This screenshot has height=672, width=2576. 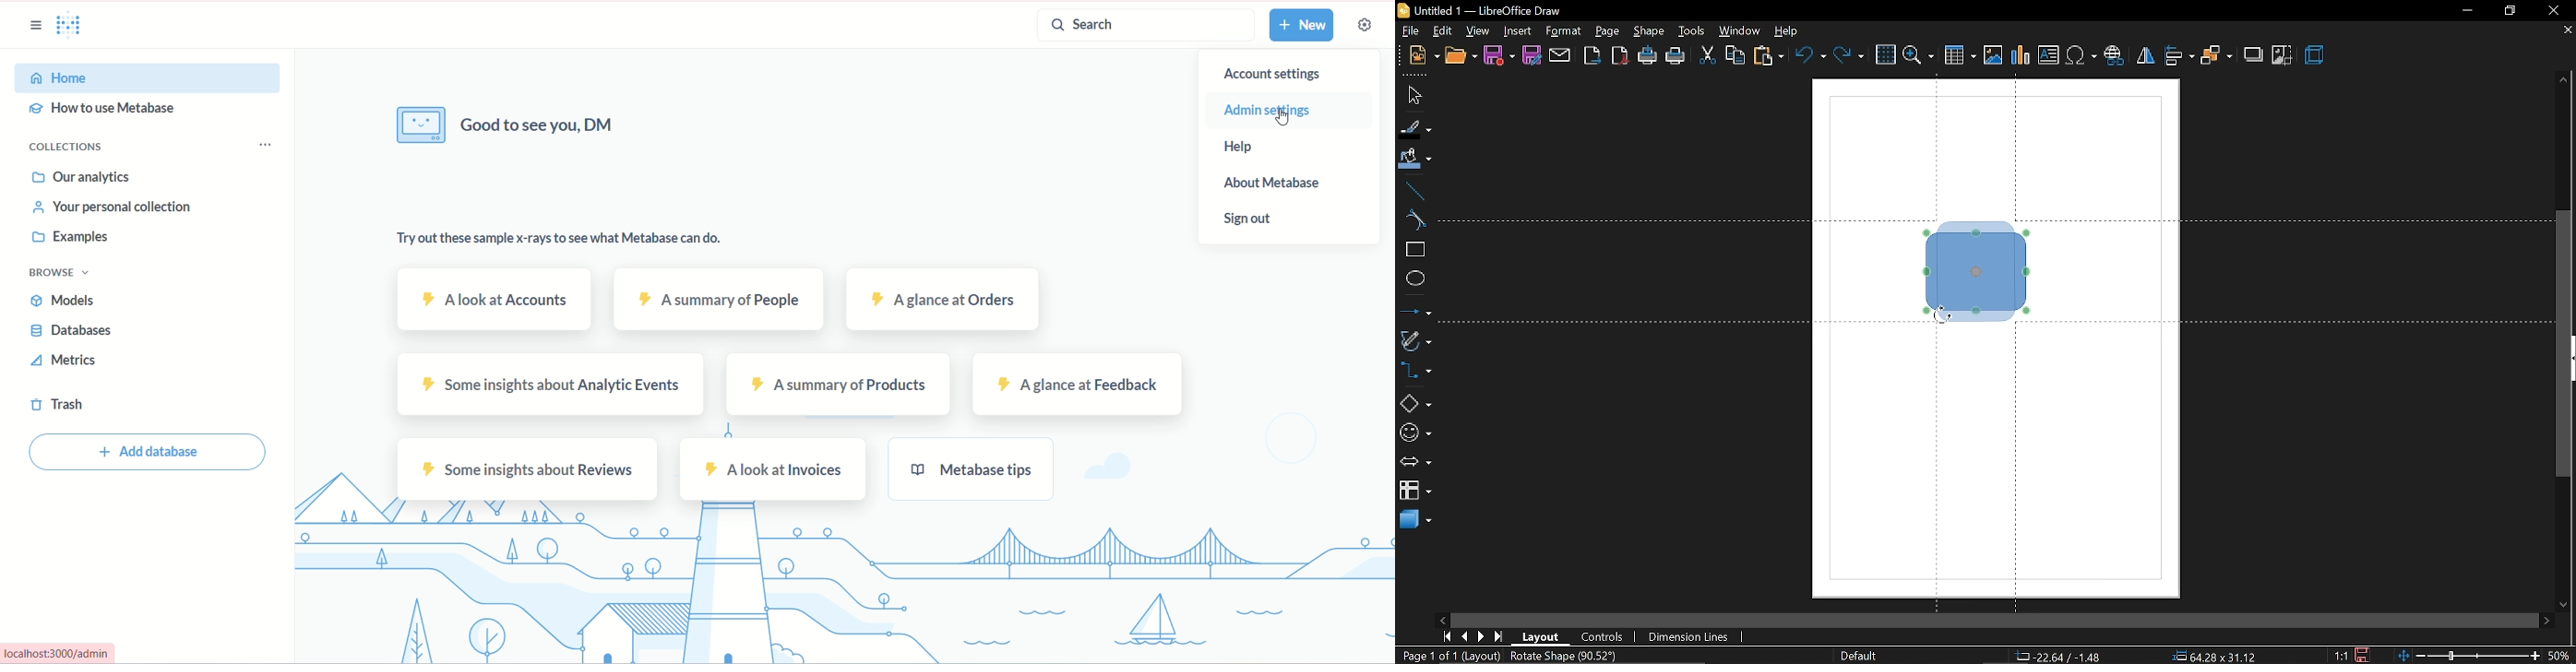 What do you see at coordinates (583, 240) in the screenshot?
I see `text` at bounding box center [583, 240].